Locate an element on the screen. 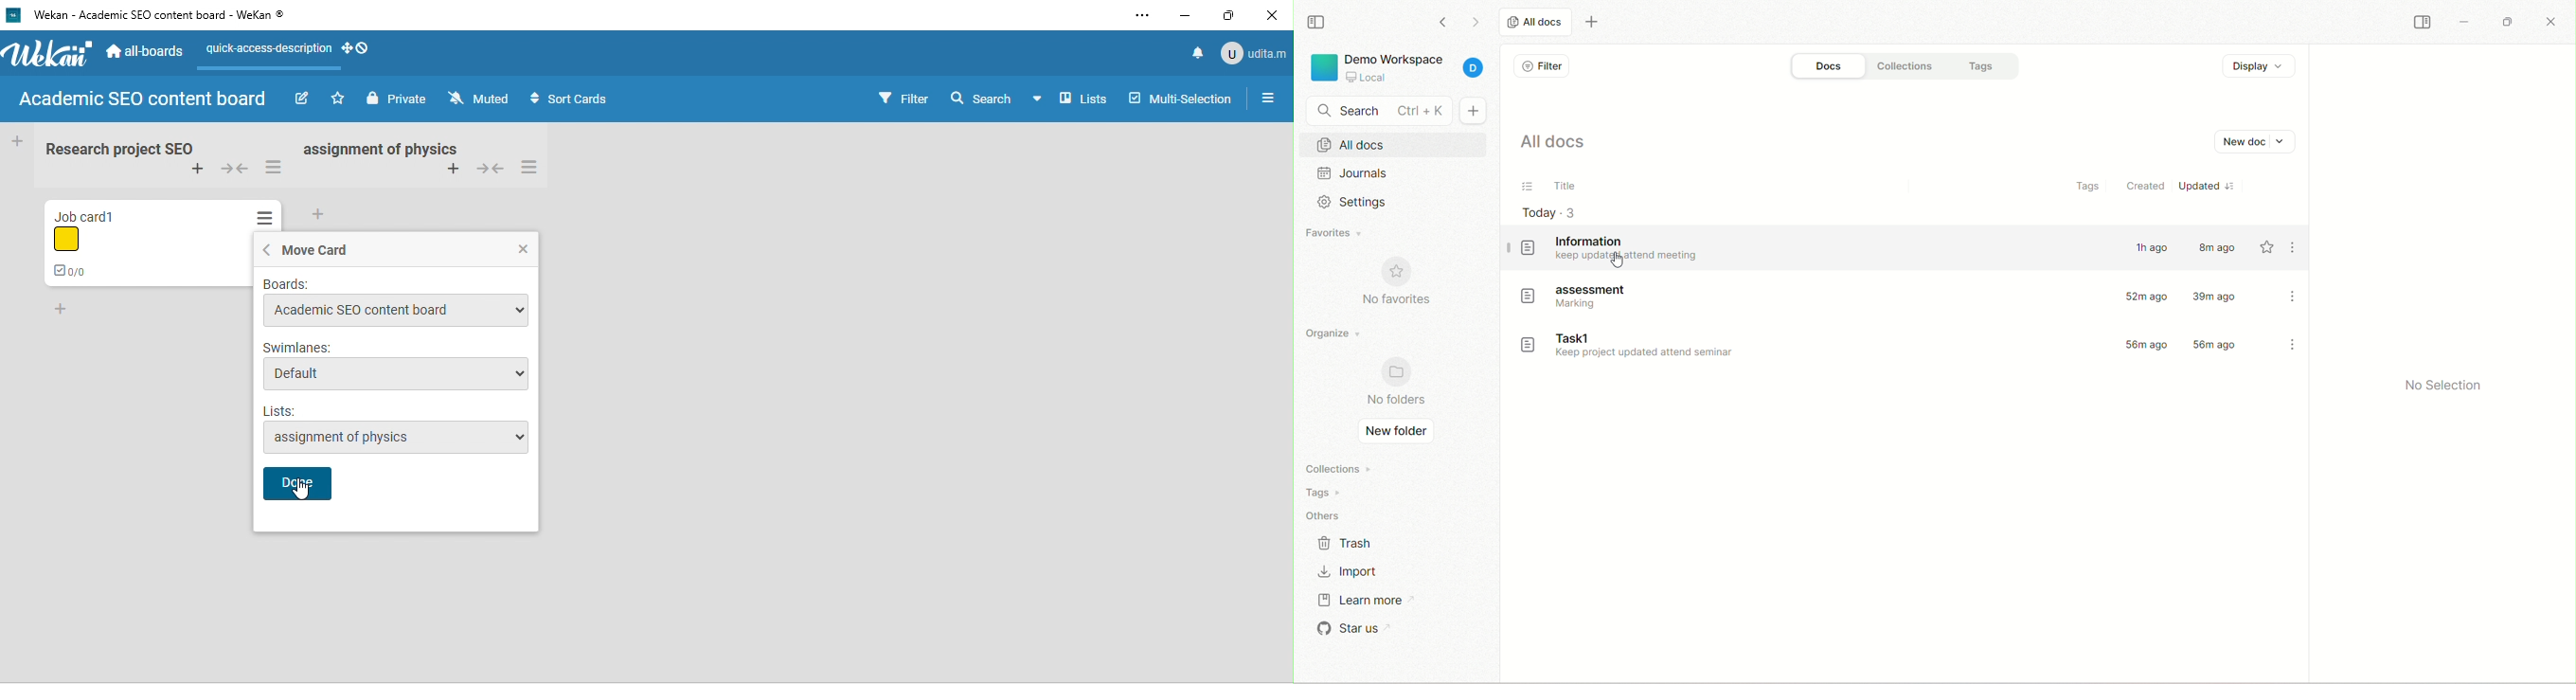 The width and height of the screenshot is (2576, 700). go back is located at coordinates (1444, 26).